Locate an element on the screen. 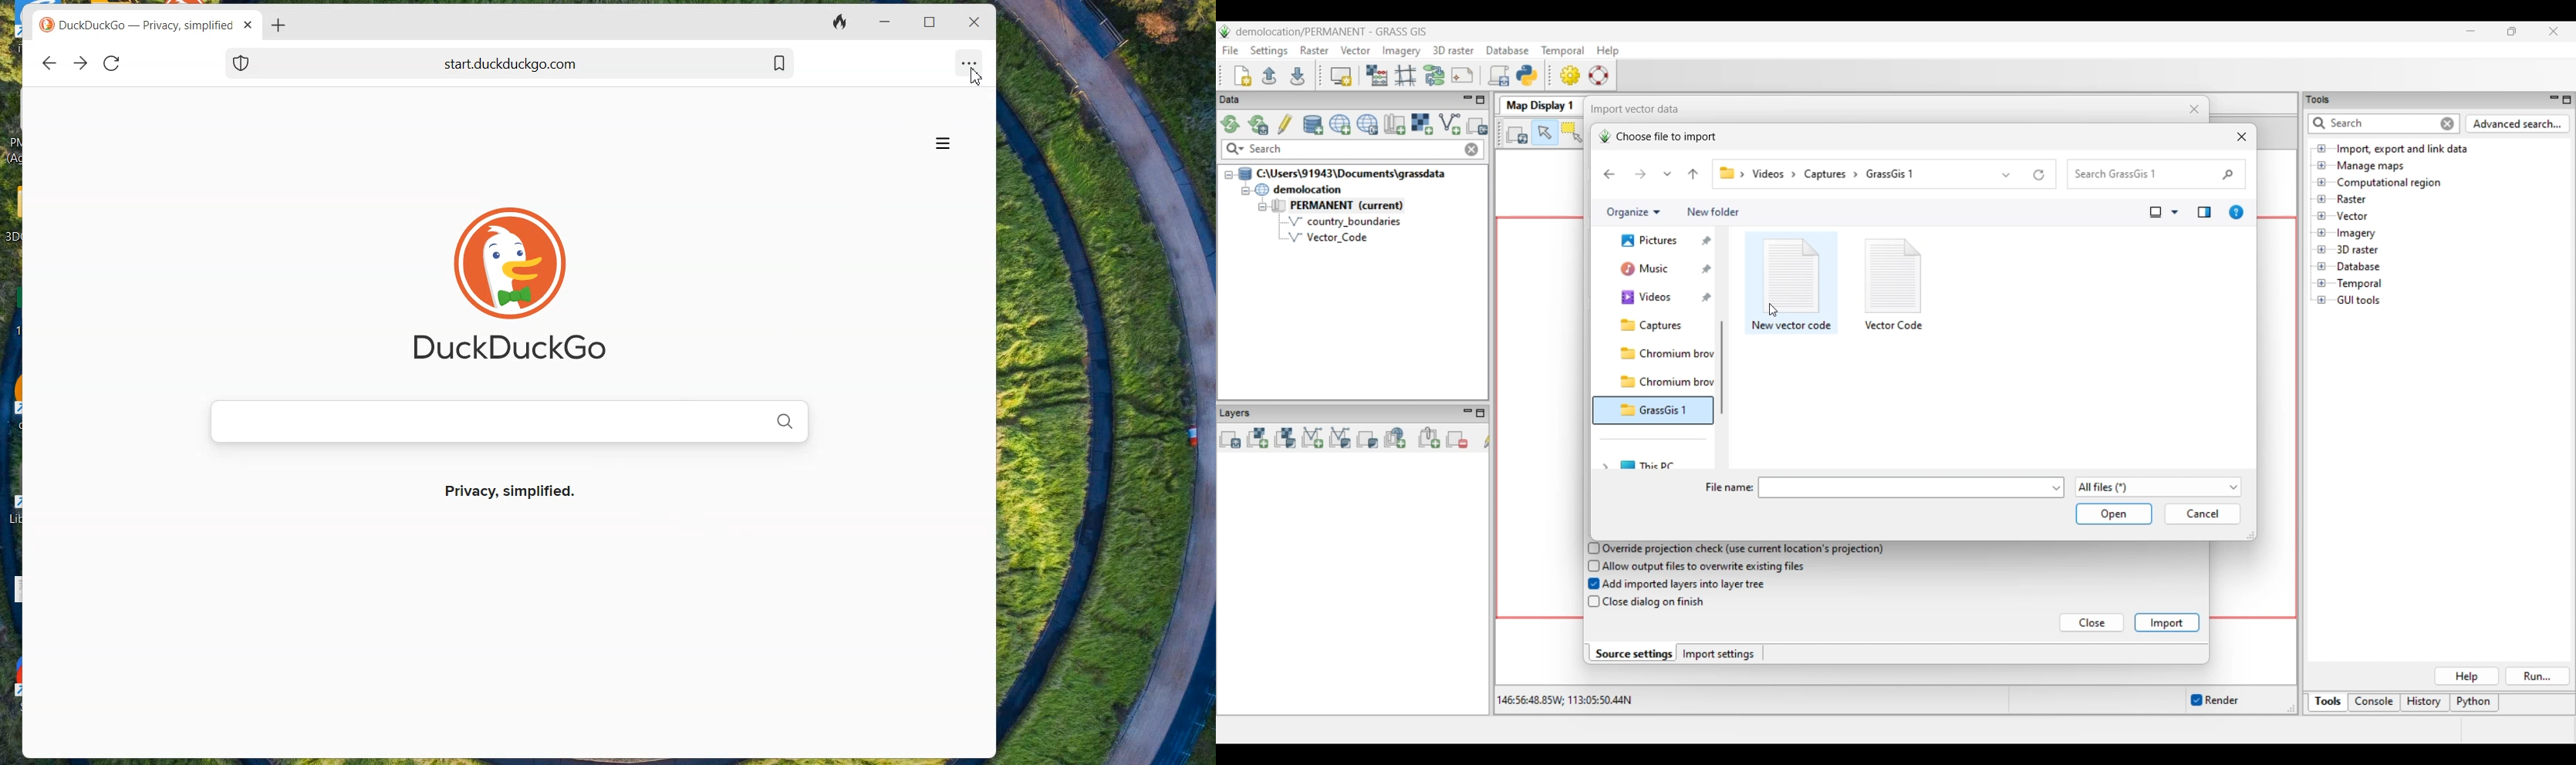 This screenshot has height=784, width=2576. Back is located at coordinates (49, 63).